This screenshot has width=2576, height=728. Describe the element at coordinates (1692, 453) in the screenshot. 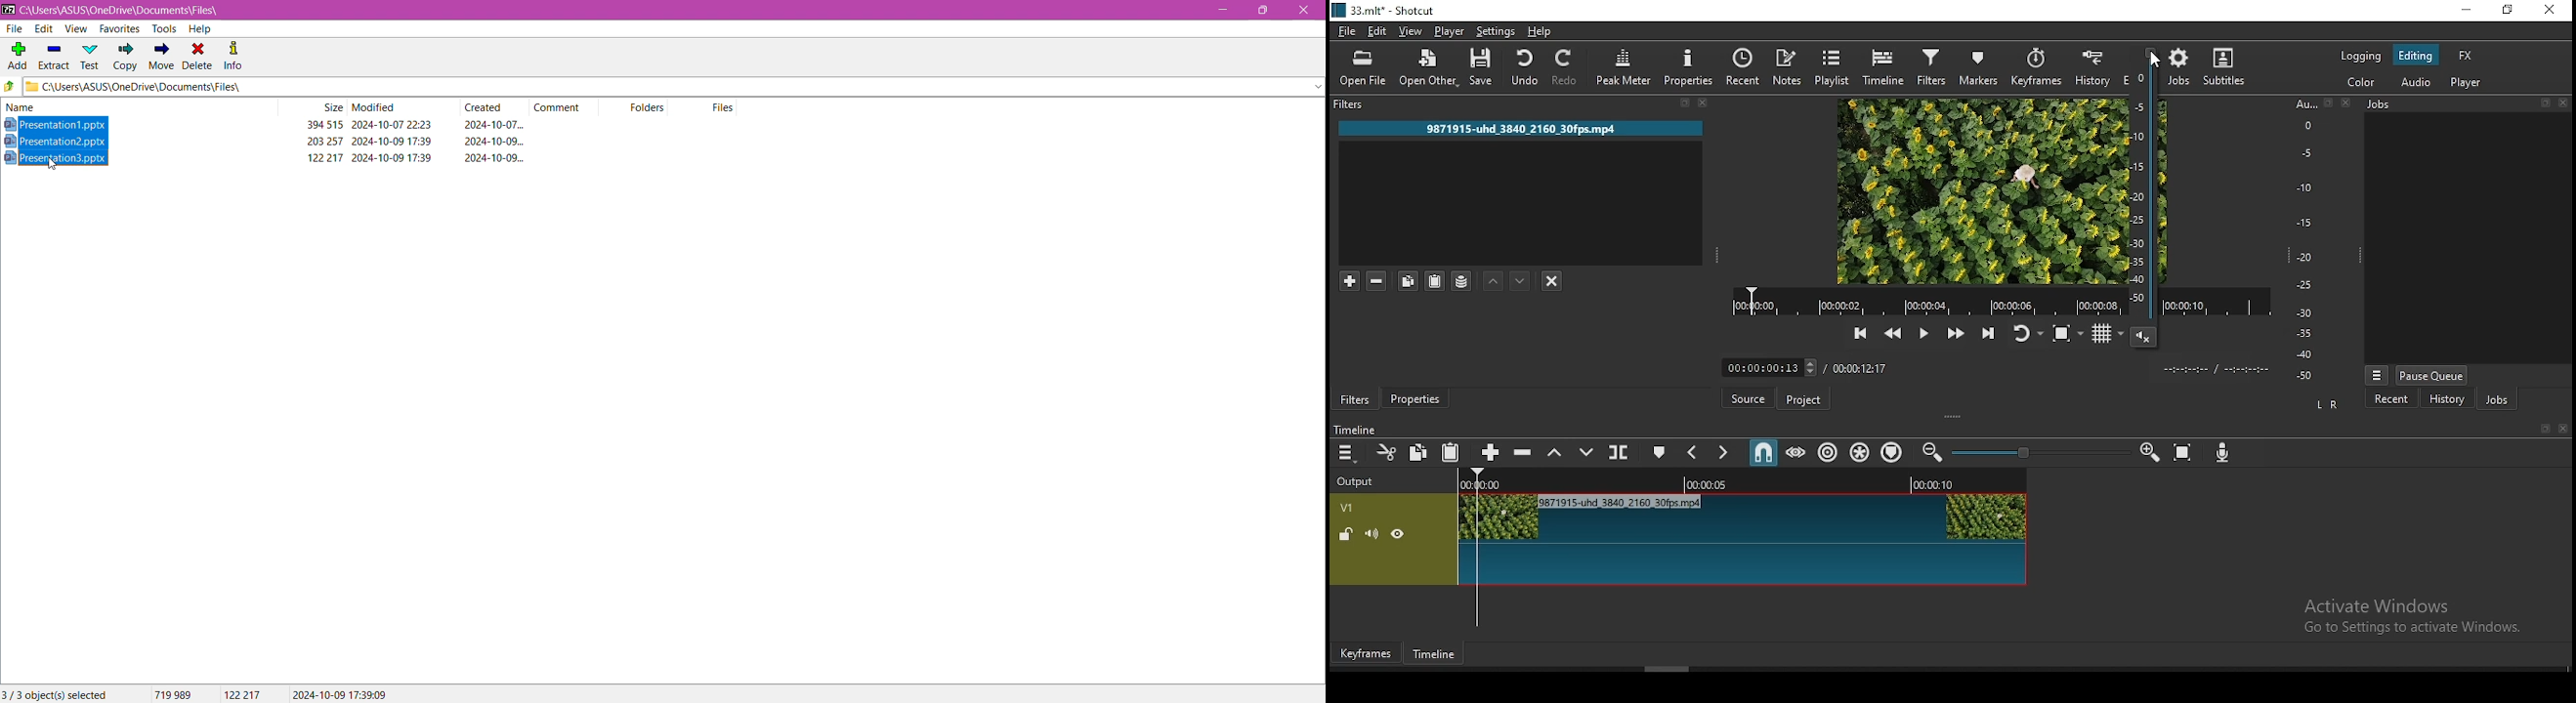

I see `previous marker` at that location.